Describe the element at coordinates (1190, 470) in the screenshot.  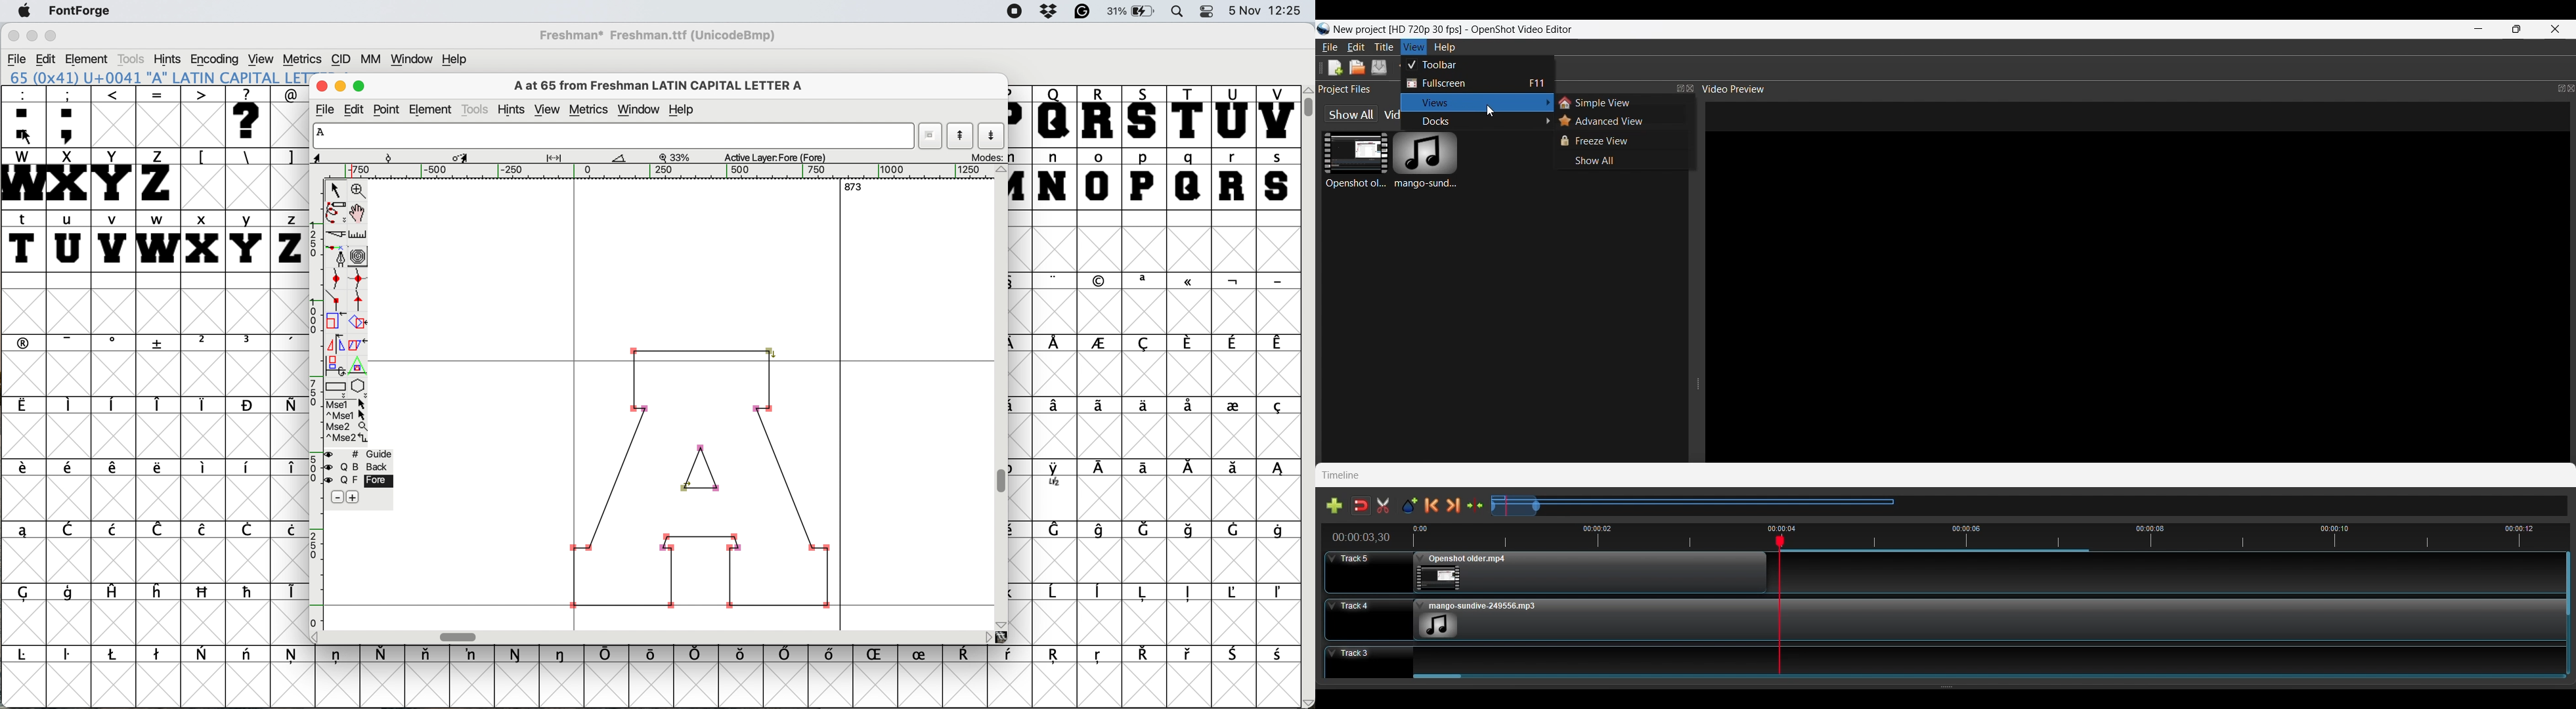
I see `symbol` at that location.